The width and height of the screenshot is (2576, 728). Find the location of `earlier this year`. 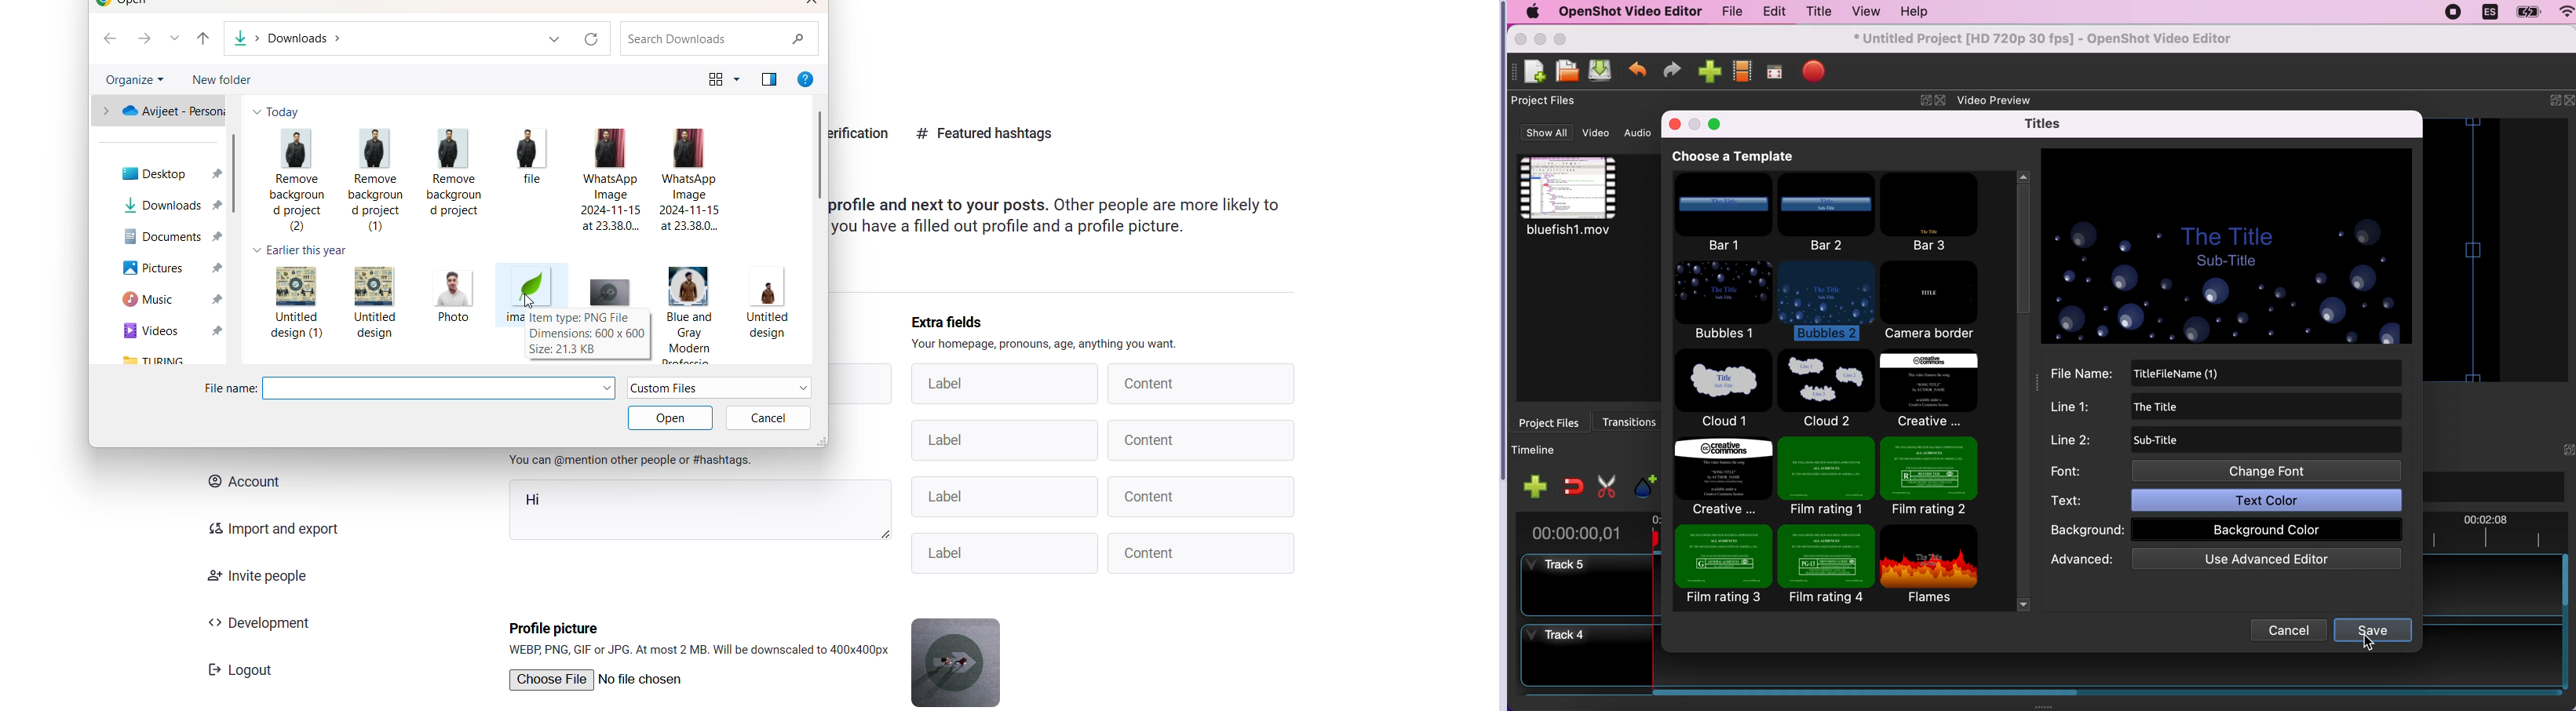

earlier this year is located at coordinates (300, 251).